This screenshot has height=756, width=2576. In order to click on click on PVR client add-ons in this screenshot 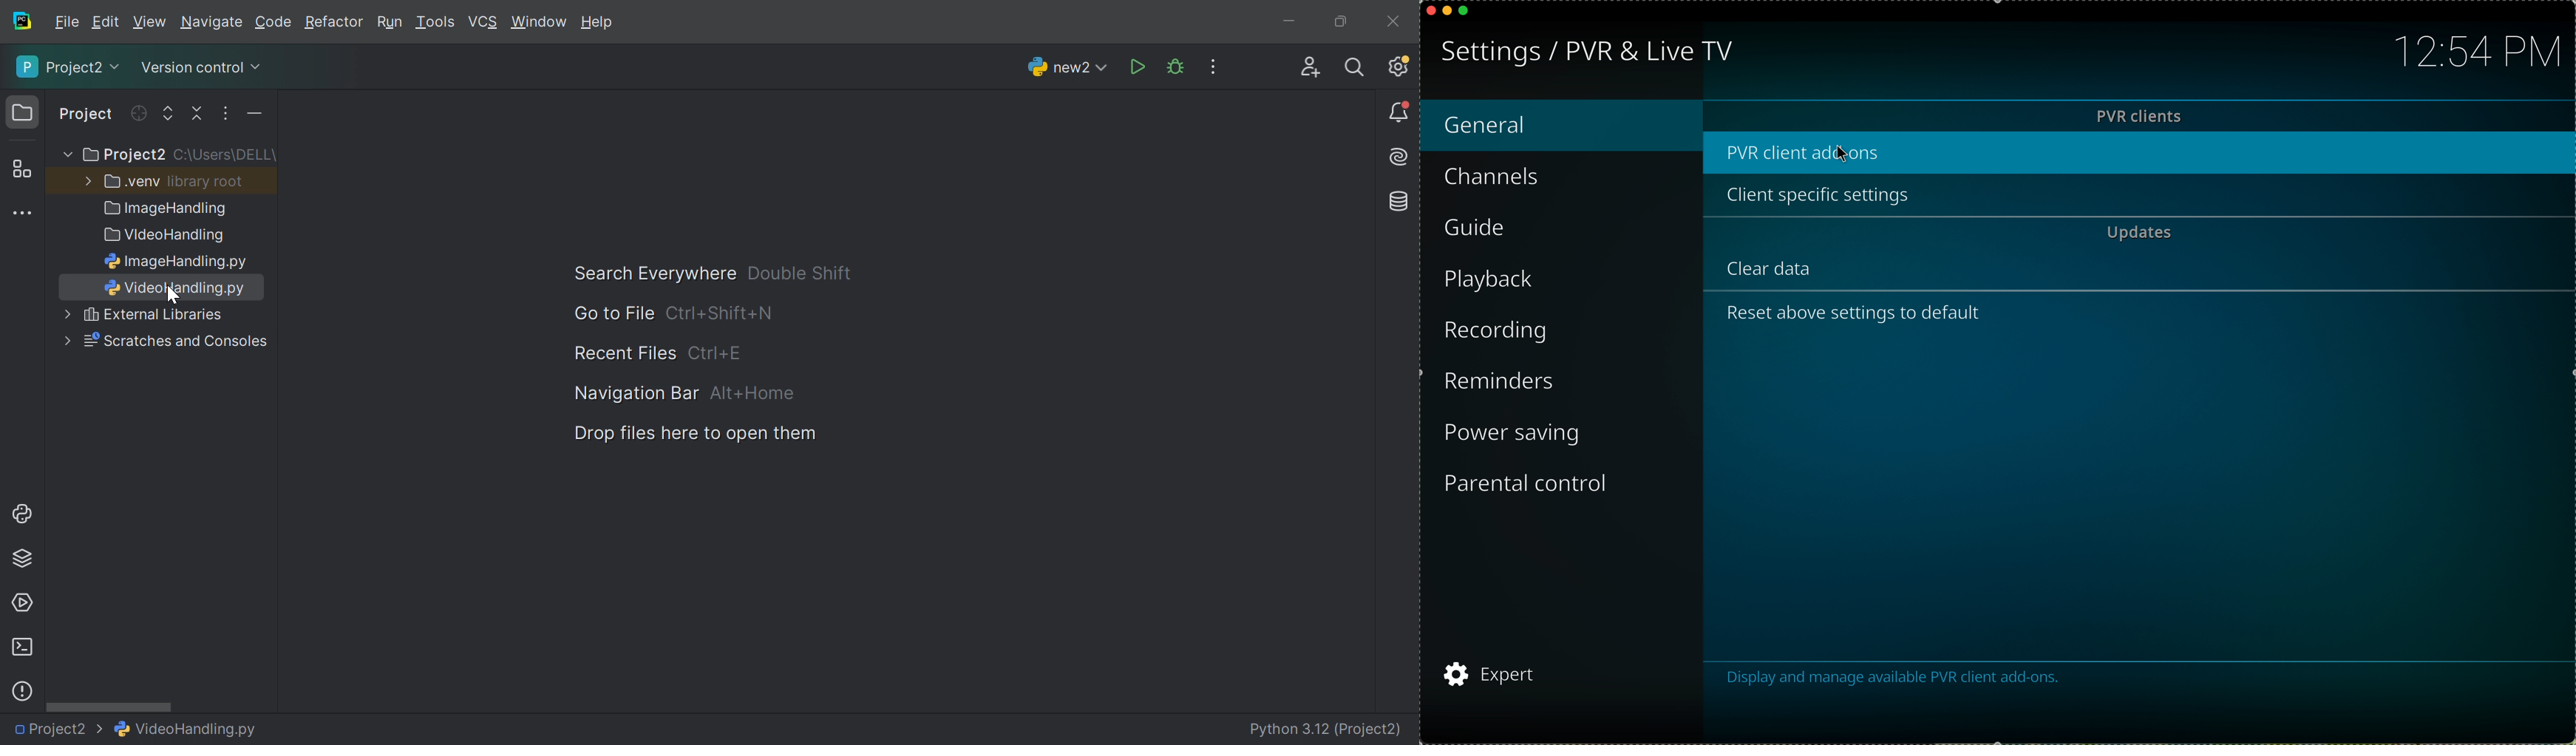, I will do `click(1805, 152)`.